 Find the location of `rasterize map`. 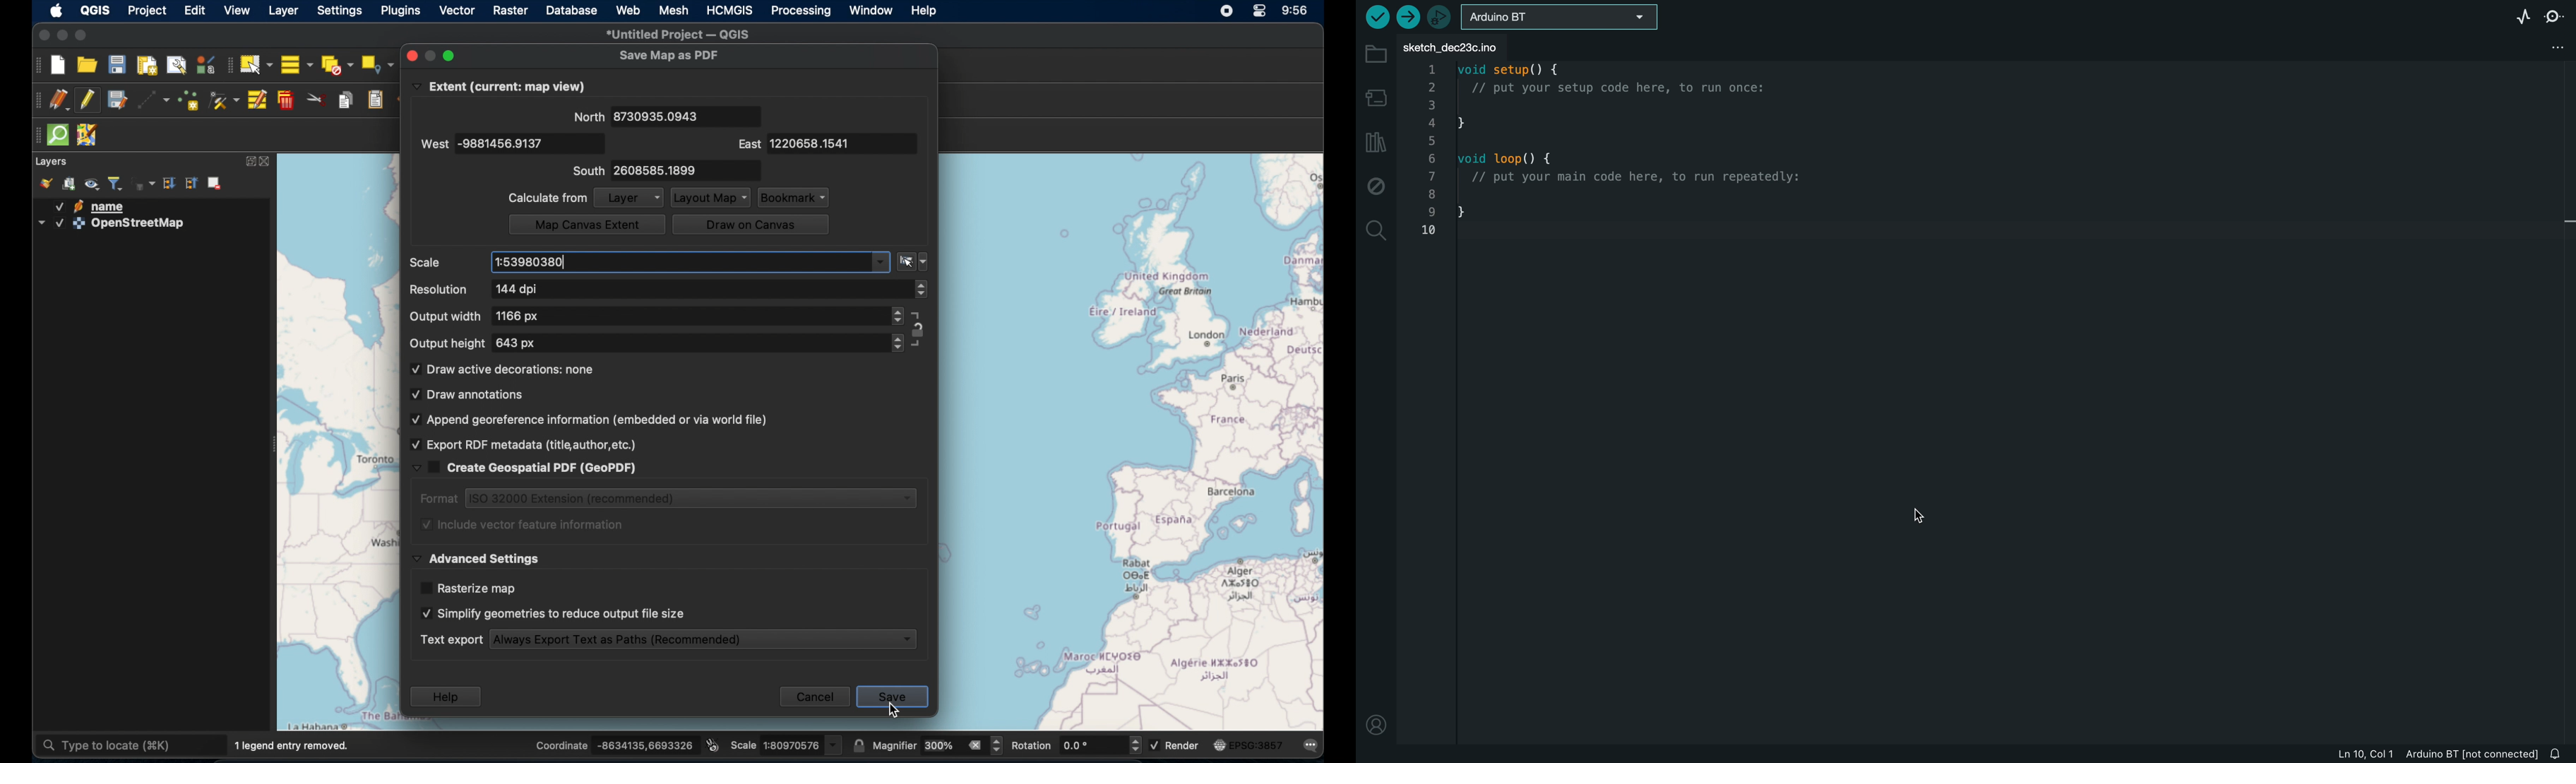

rasterize map is located at coordinates (470, 588).